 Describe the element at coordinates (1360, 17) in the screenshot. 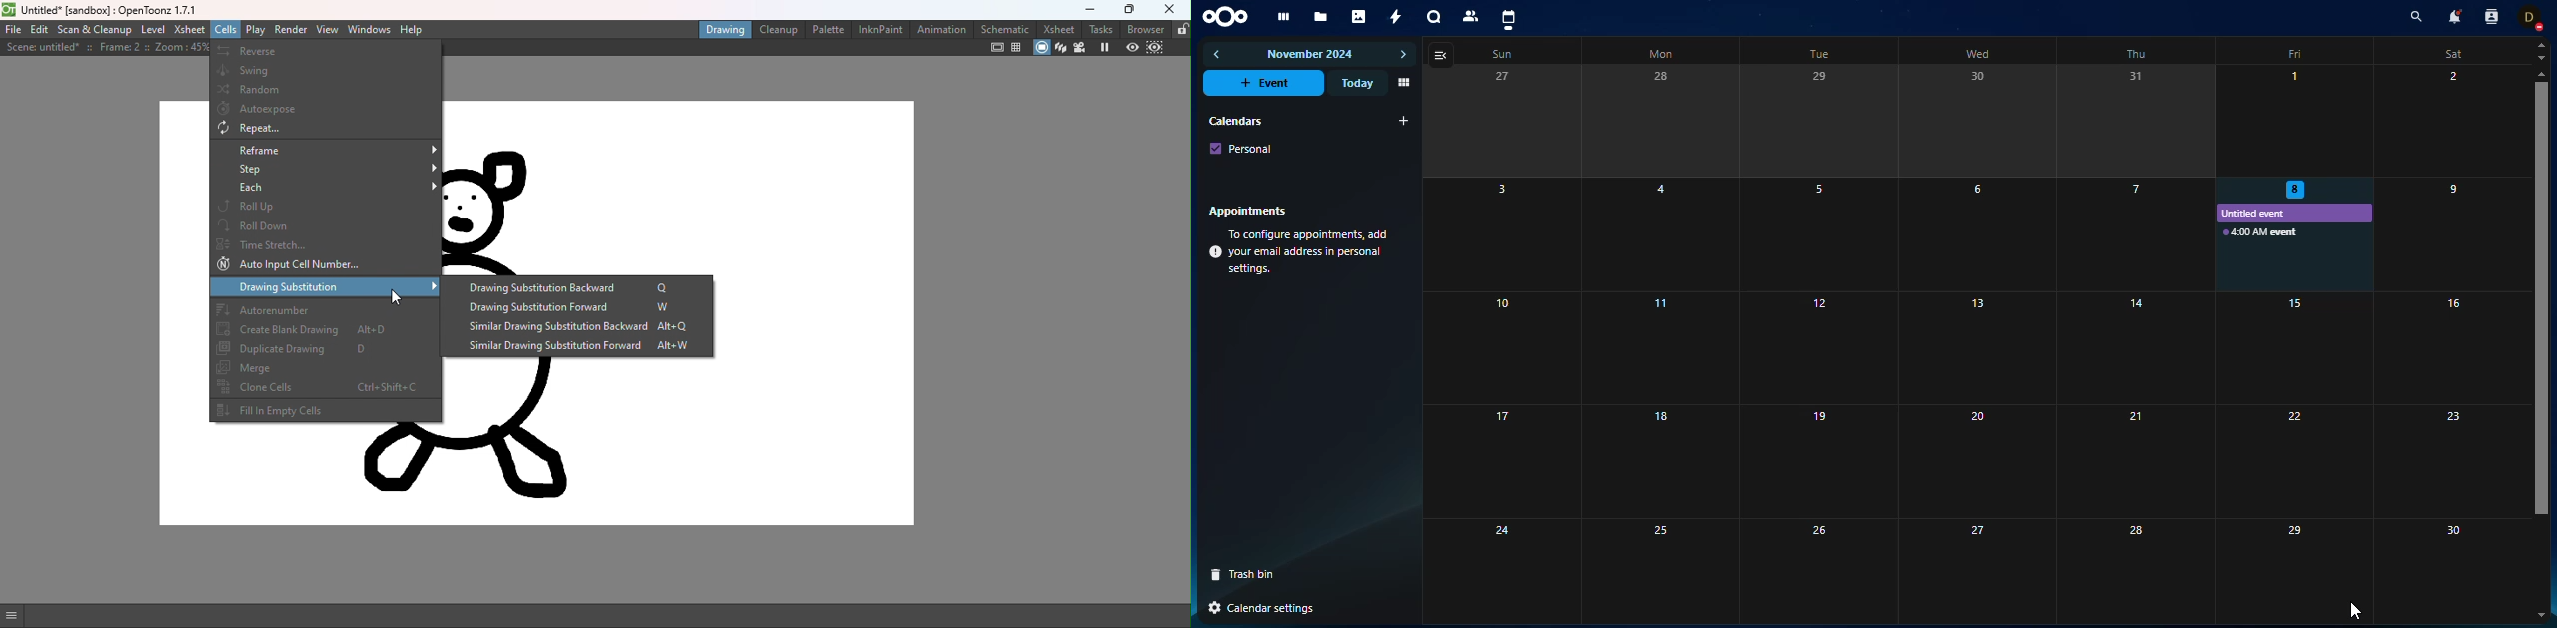

I see `photos` at that location.